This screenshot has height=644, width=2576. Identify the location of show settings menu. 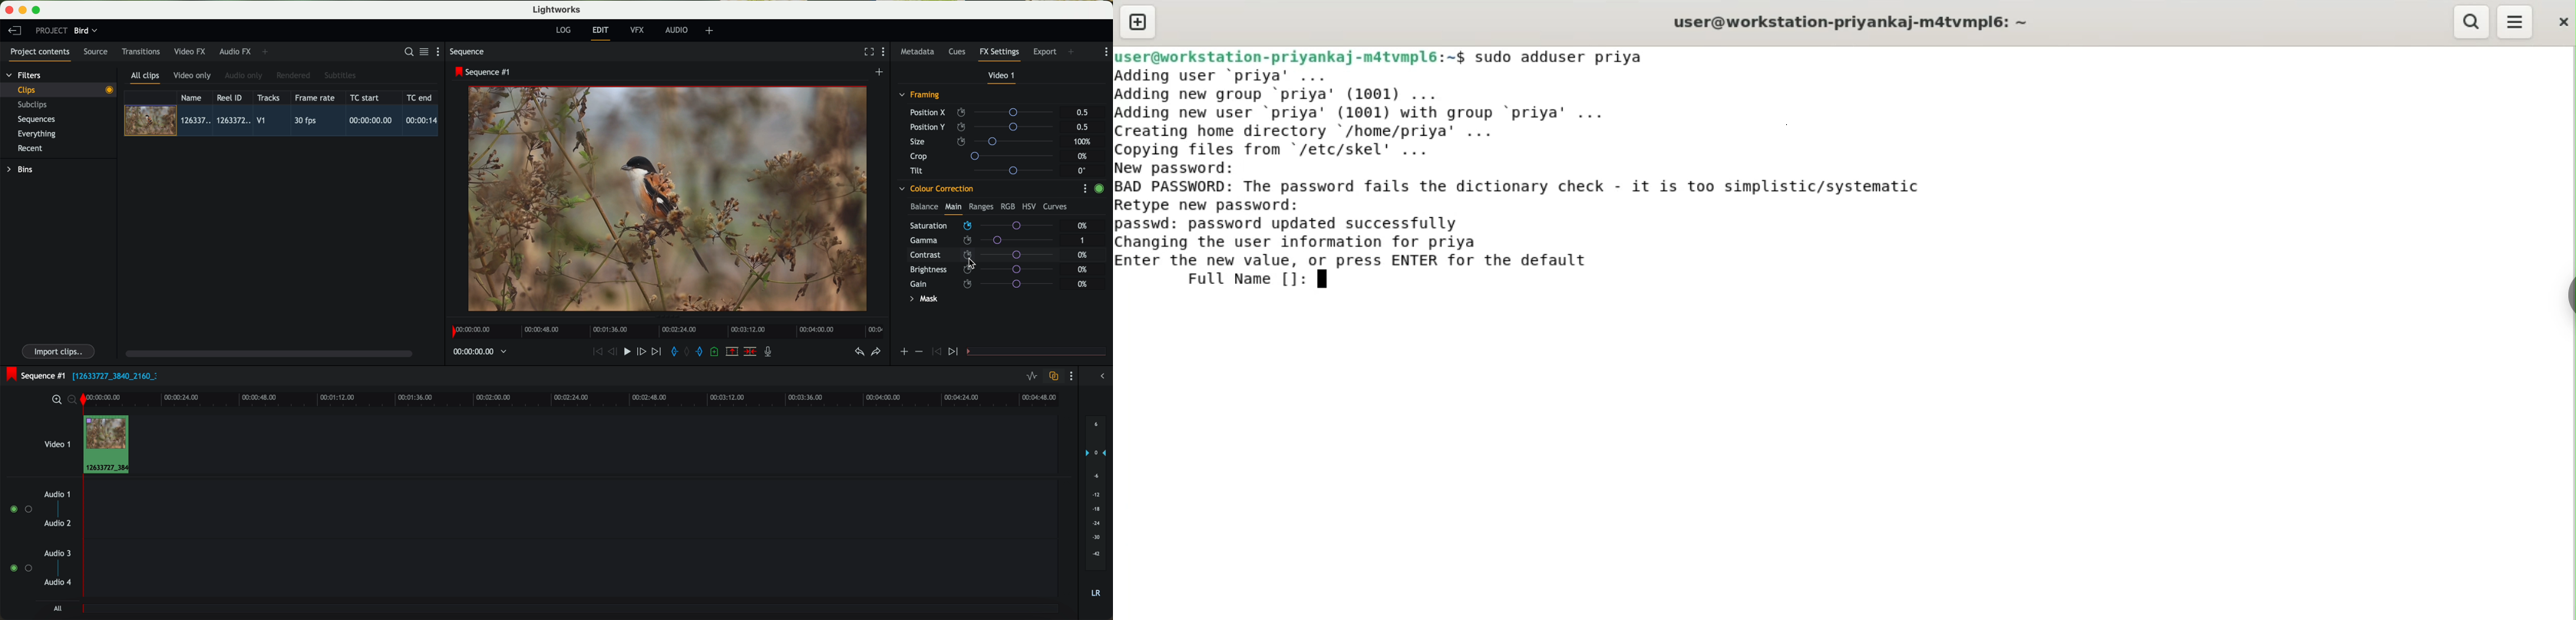
(886, 53).